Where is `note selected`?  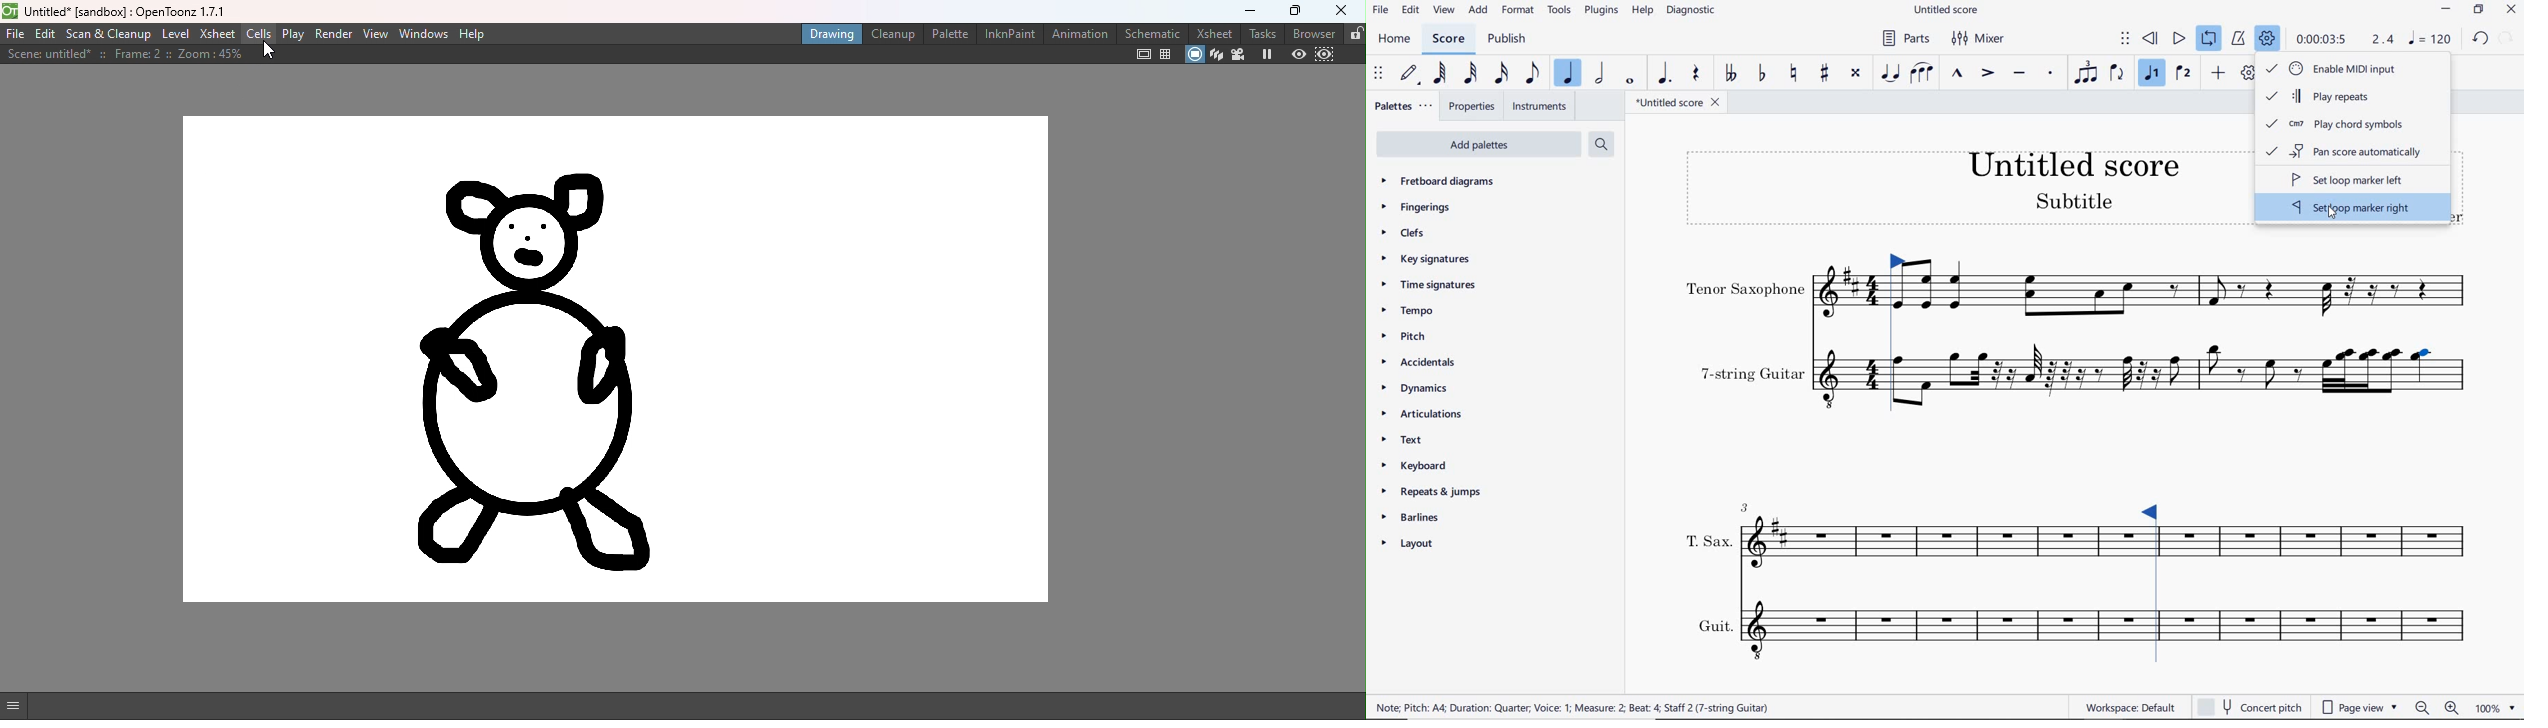
note selected is located at coordinates (2426, 353).